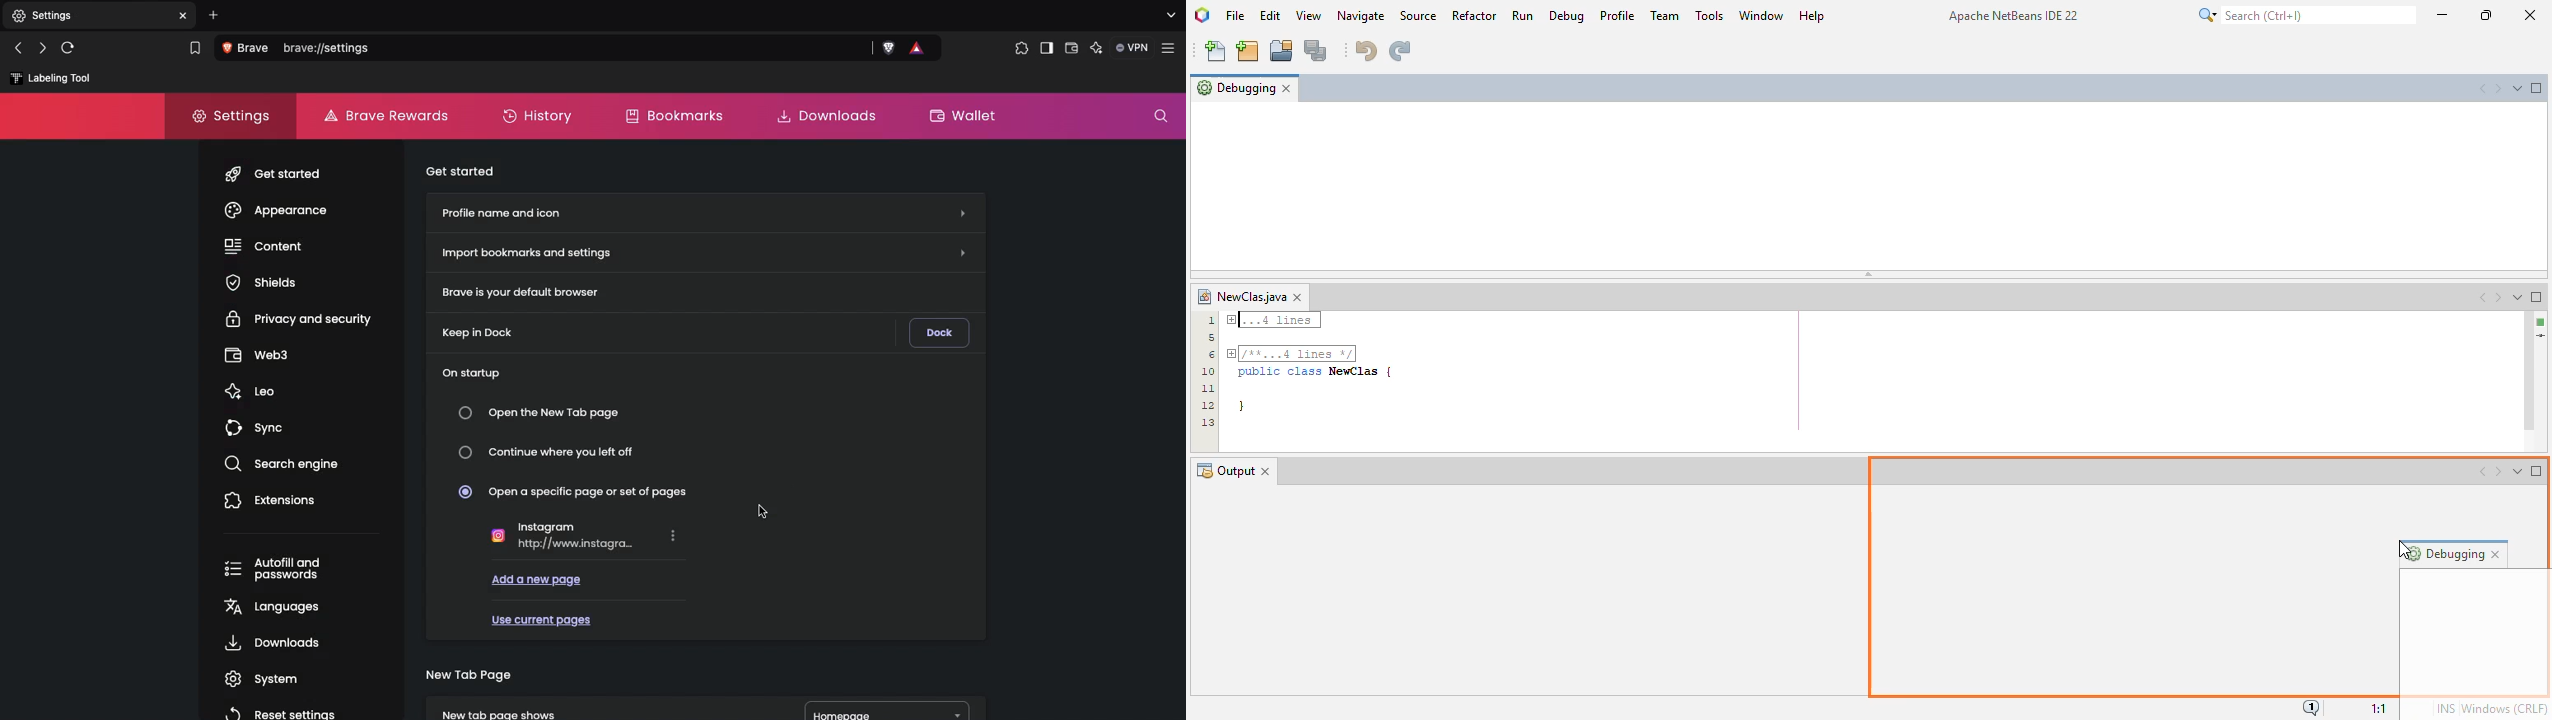 The height and width of the screenshot is (728, 2576). What do you see at coordinates (249, 49) in the screenshot?
I see `View site information` at bounding box center [249, 49].